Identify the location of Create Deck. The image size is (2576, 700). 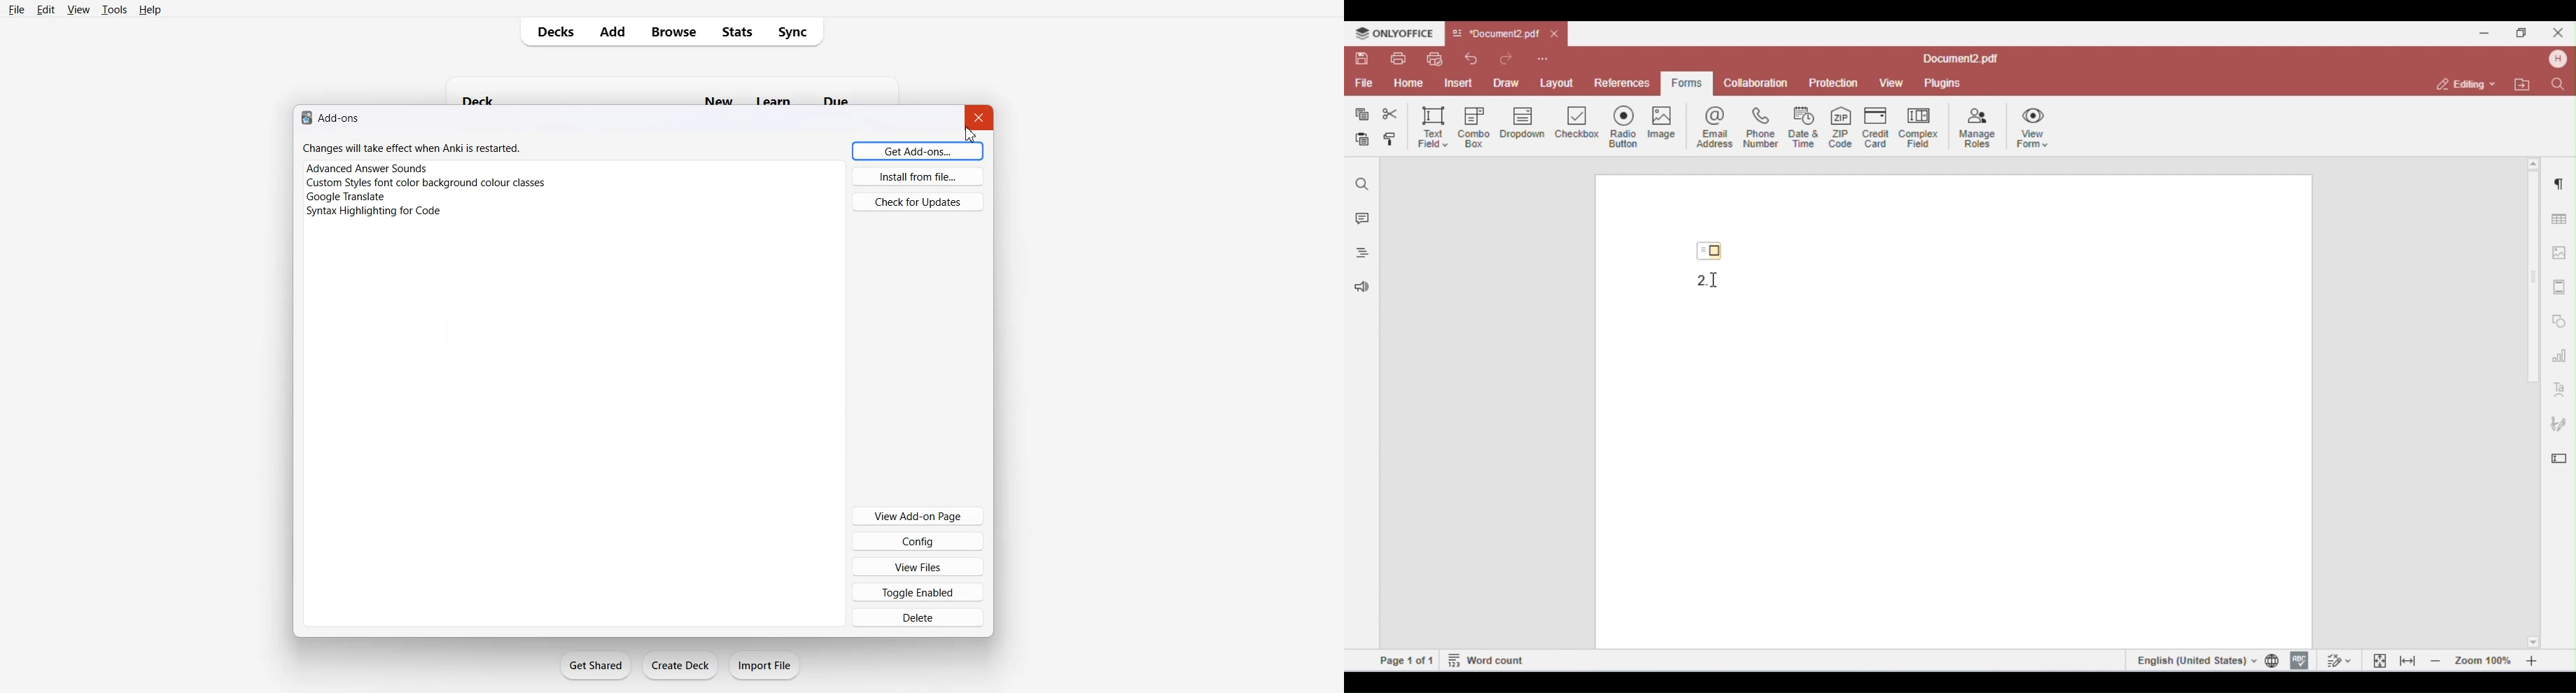
(680, 665).